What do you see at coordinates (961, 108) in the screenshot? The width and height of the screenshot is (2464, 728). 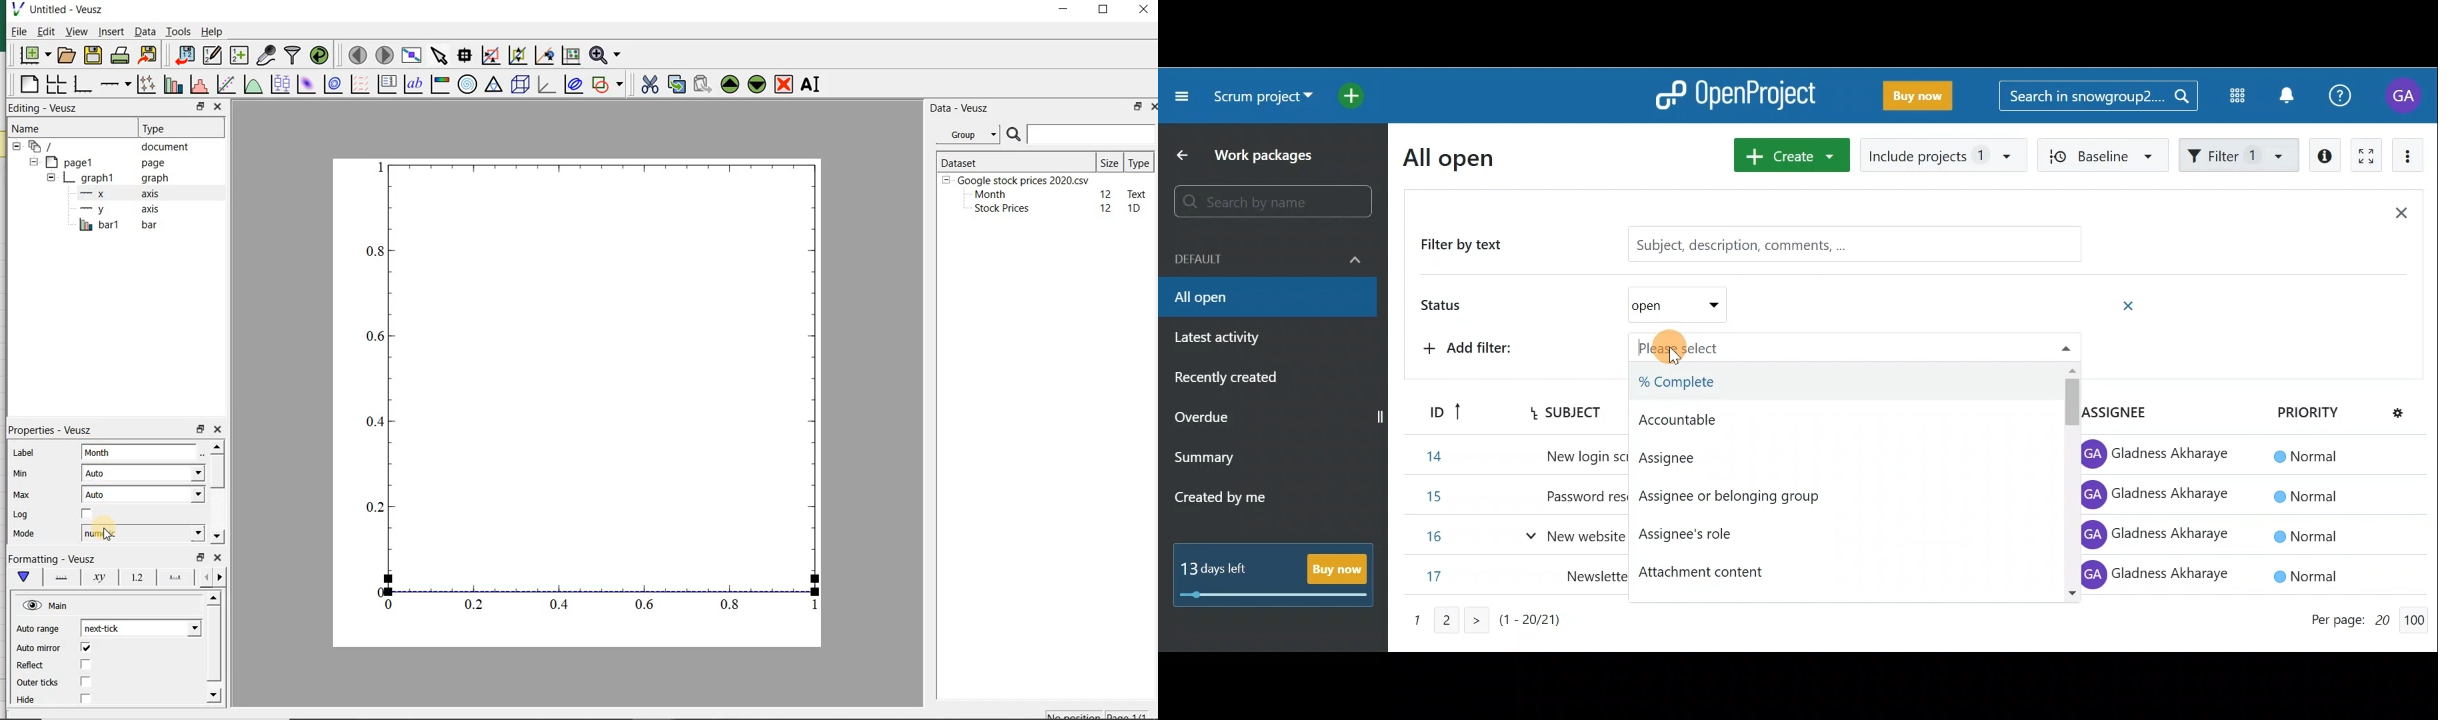 I see `Data - Veusz` at bounding box center [961, 108].